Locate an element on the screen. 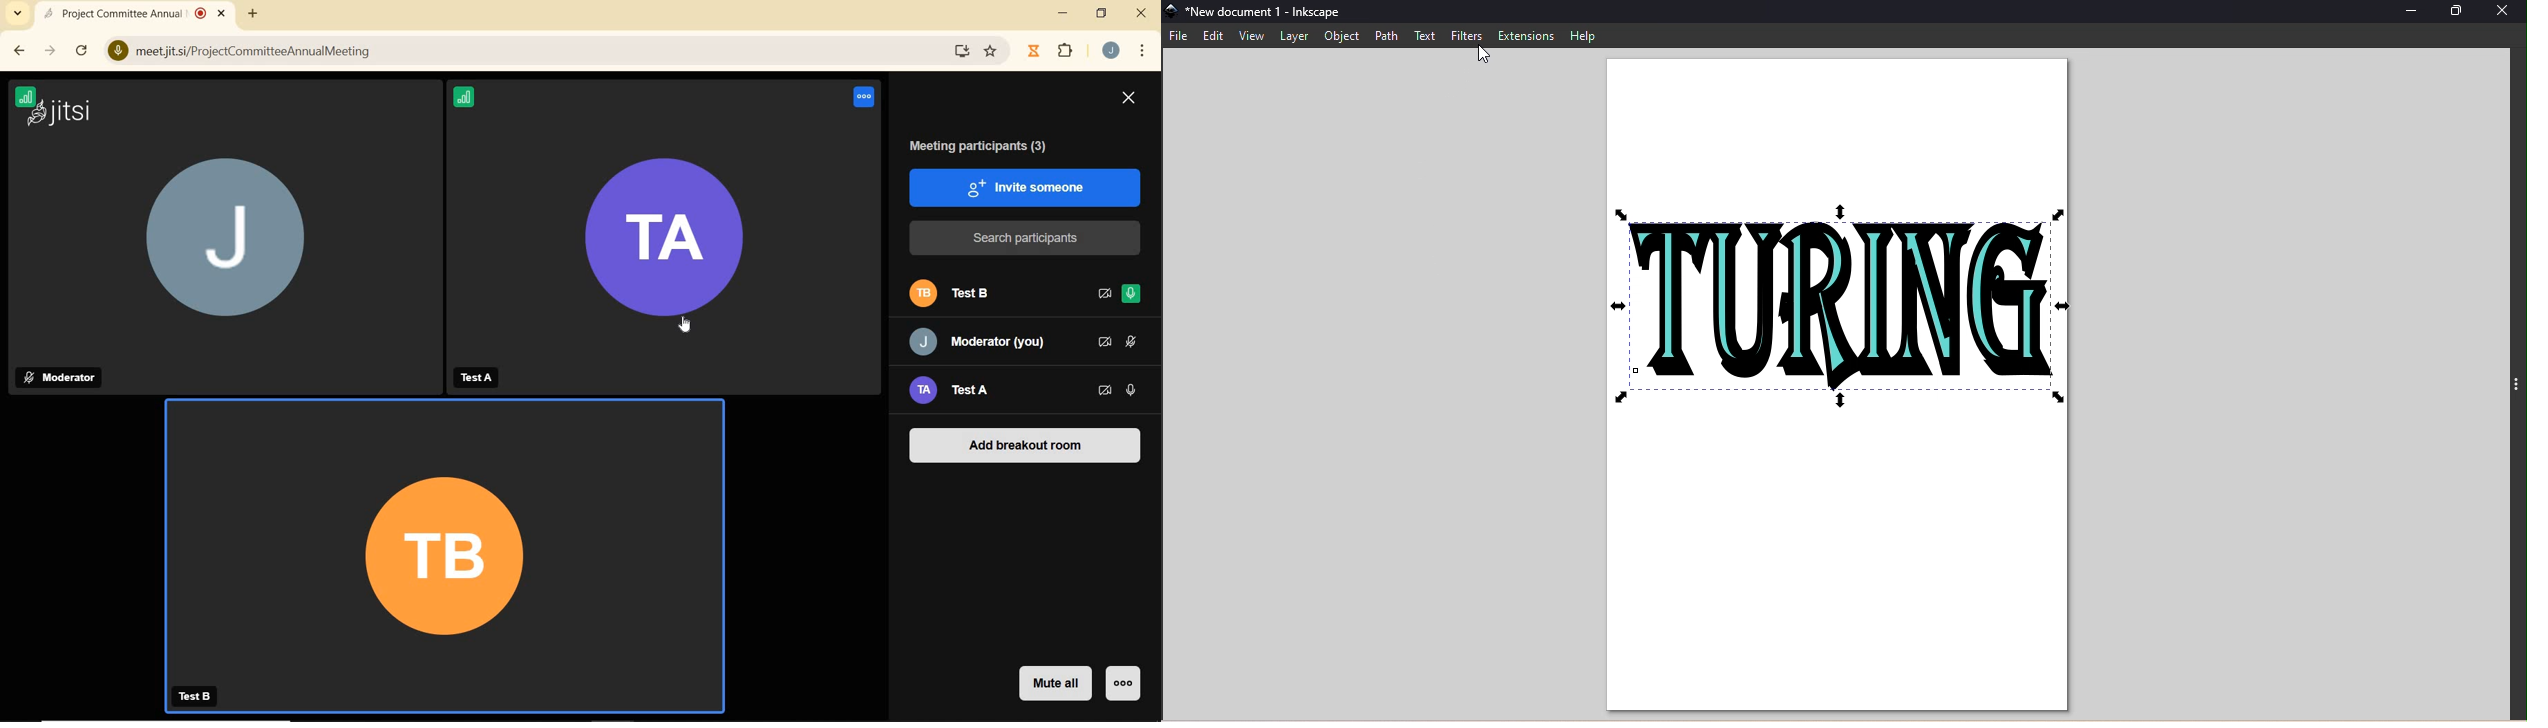 This screenshot has height=728, width=2548. Help is located at coordinates (1583, 36).